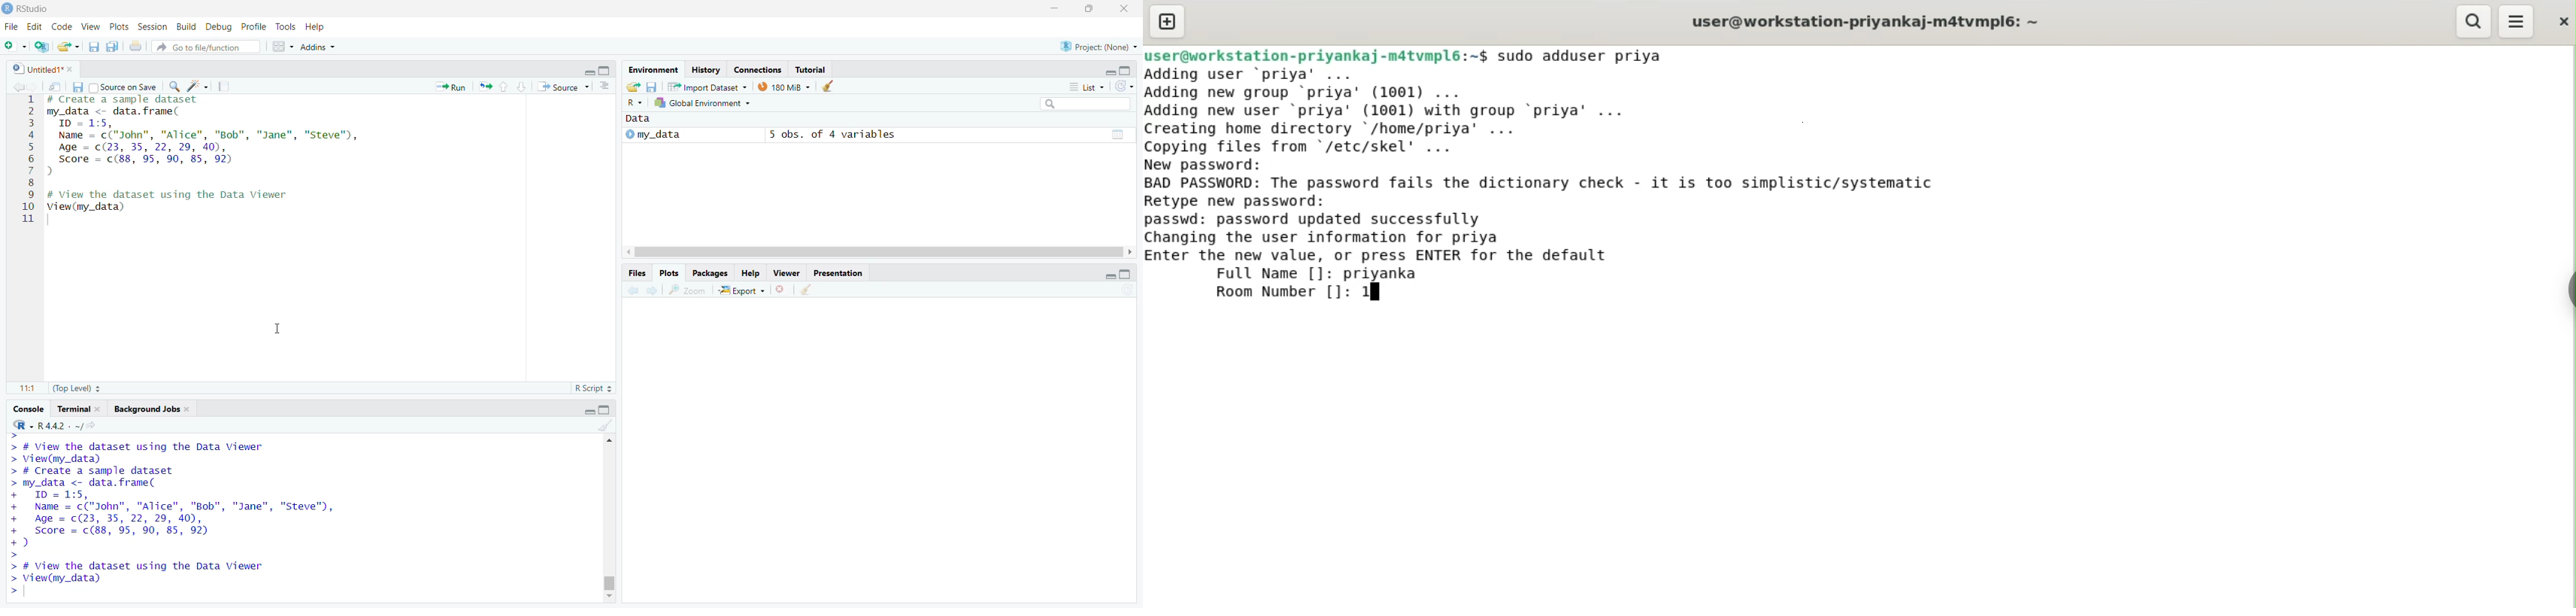 The width and height of the screenshot is (2576, 616). I want to click on 5 obs, of 4 variables, so click(834, 134).